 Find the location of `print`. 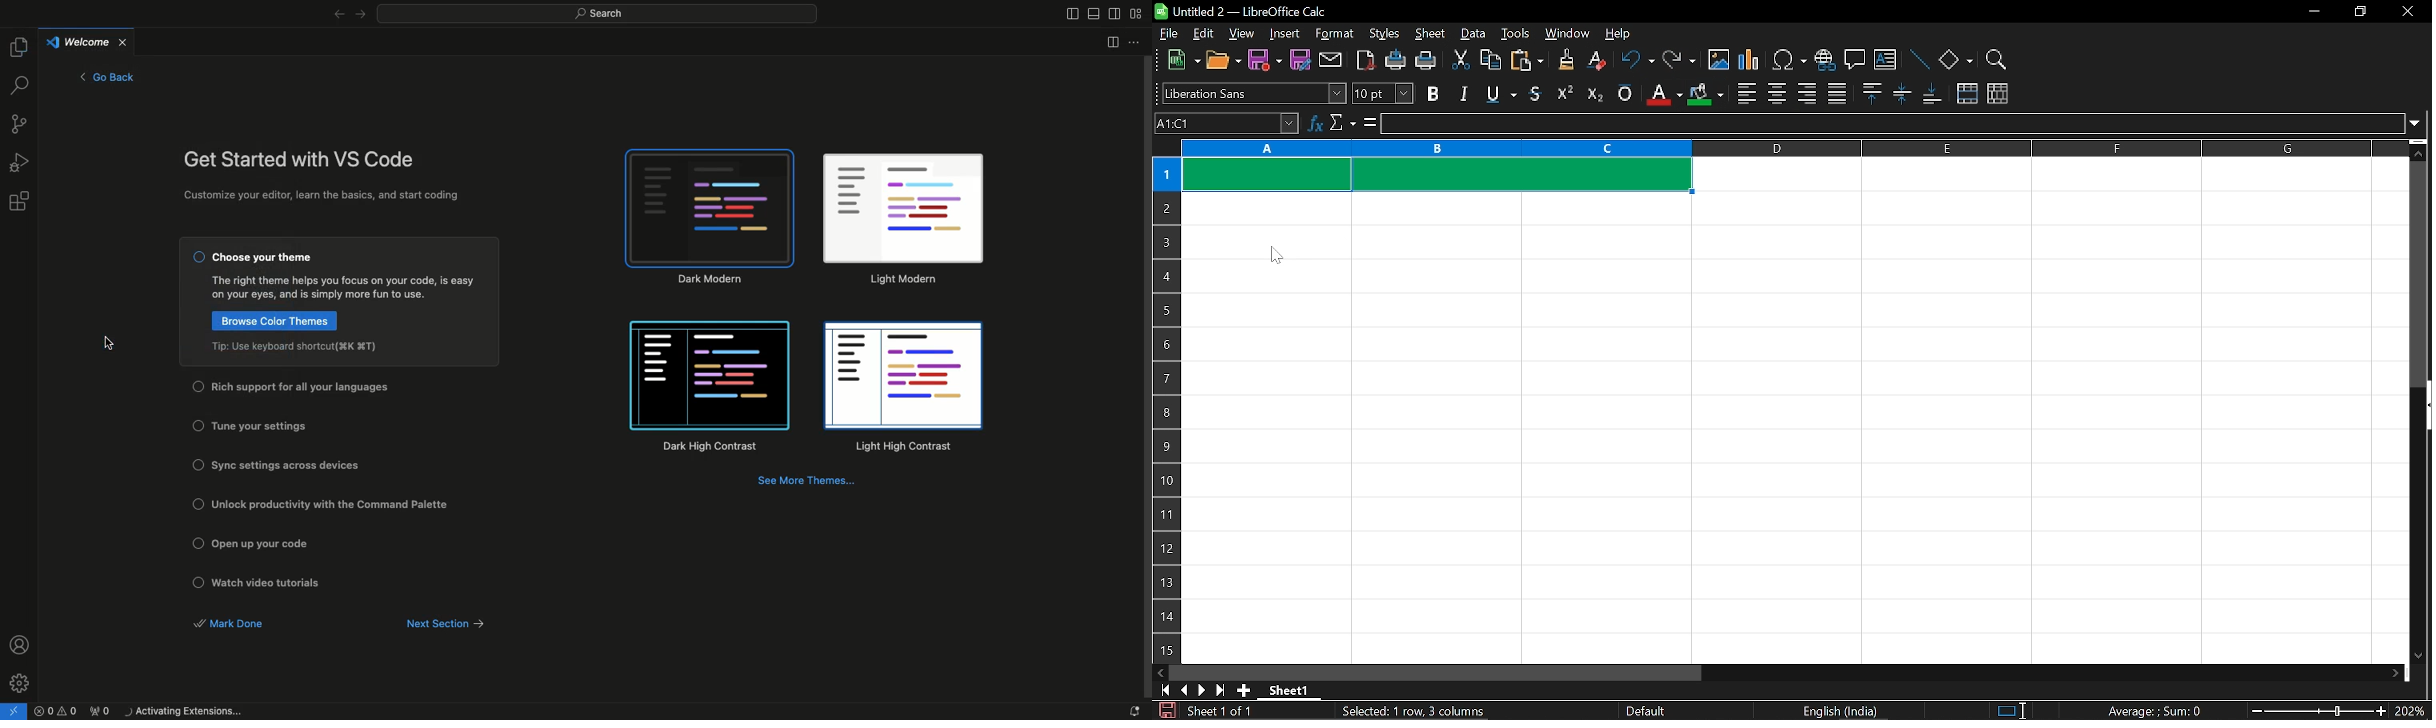

print is located at coordinates (1427, 61).